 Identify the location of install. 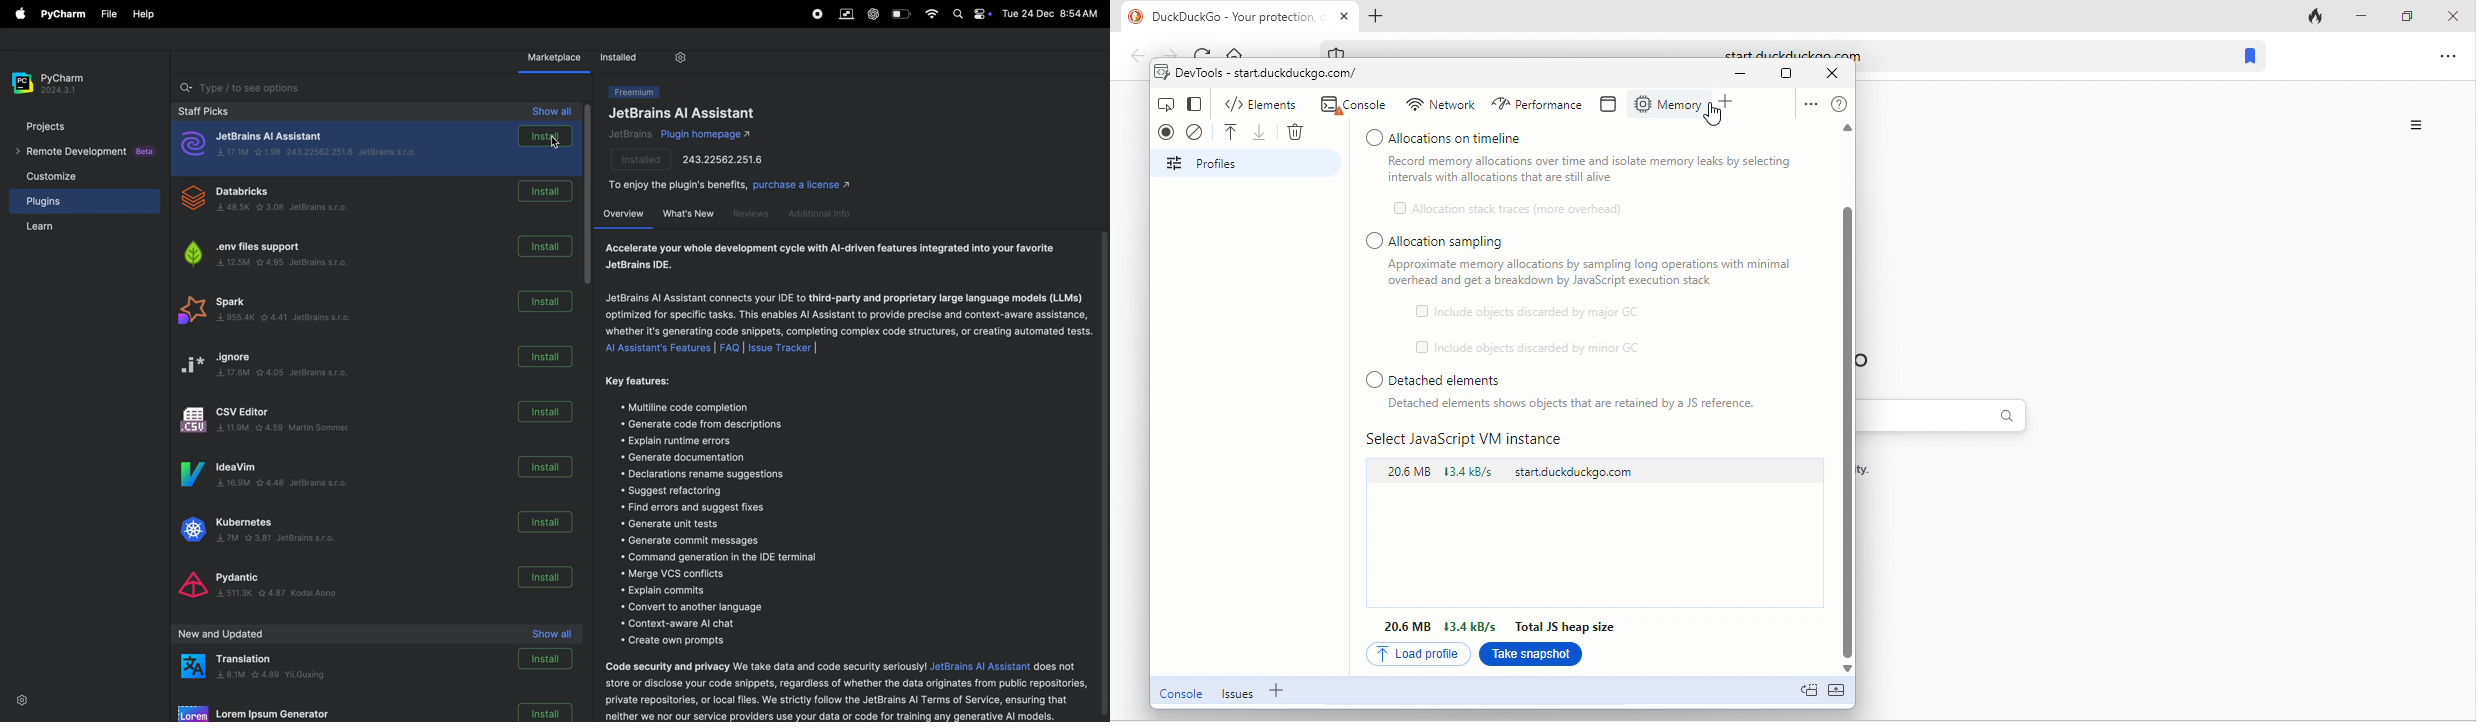
(544, 137).